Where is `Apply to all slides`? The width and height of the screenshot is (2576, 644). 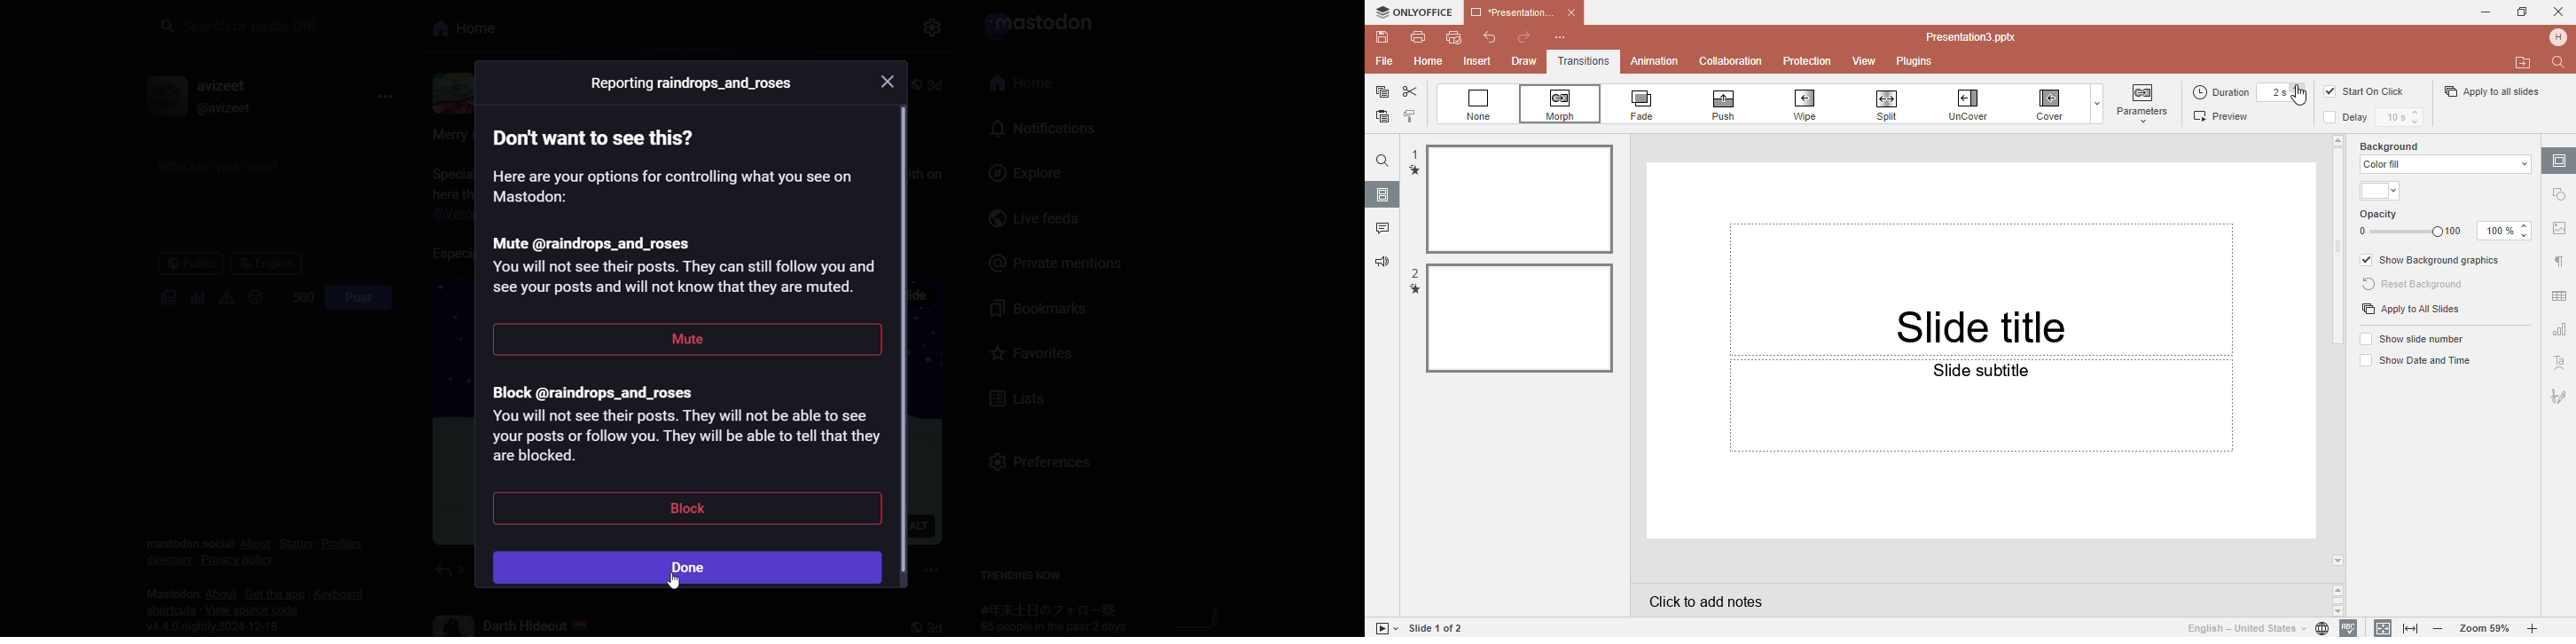
Apply to all slides is located at coordinates (2411, 311).